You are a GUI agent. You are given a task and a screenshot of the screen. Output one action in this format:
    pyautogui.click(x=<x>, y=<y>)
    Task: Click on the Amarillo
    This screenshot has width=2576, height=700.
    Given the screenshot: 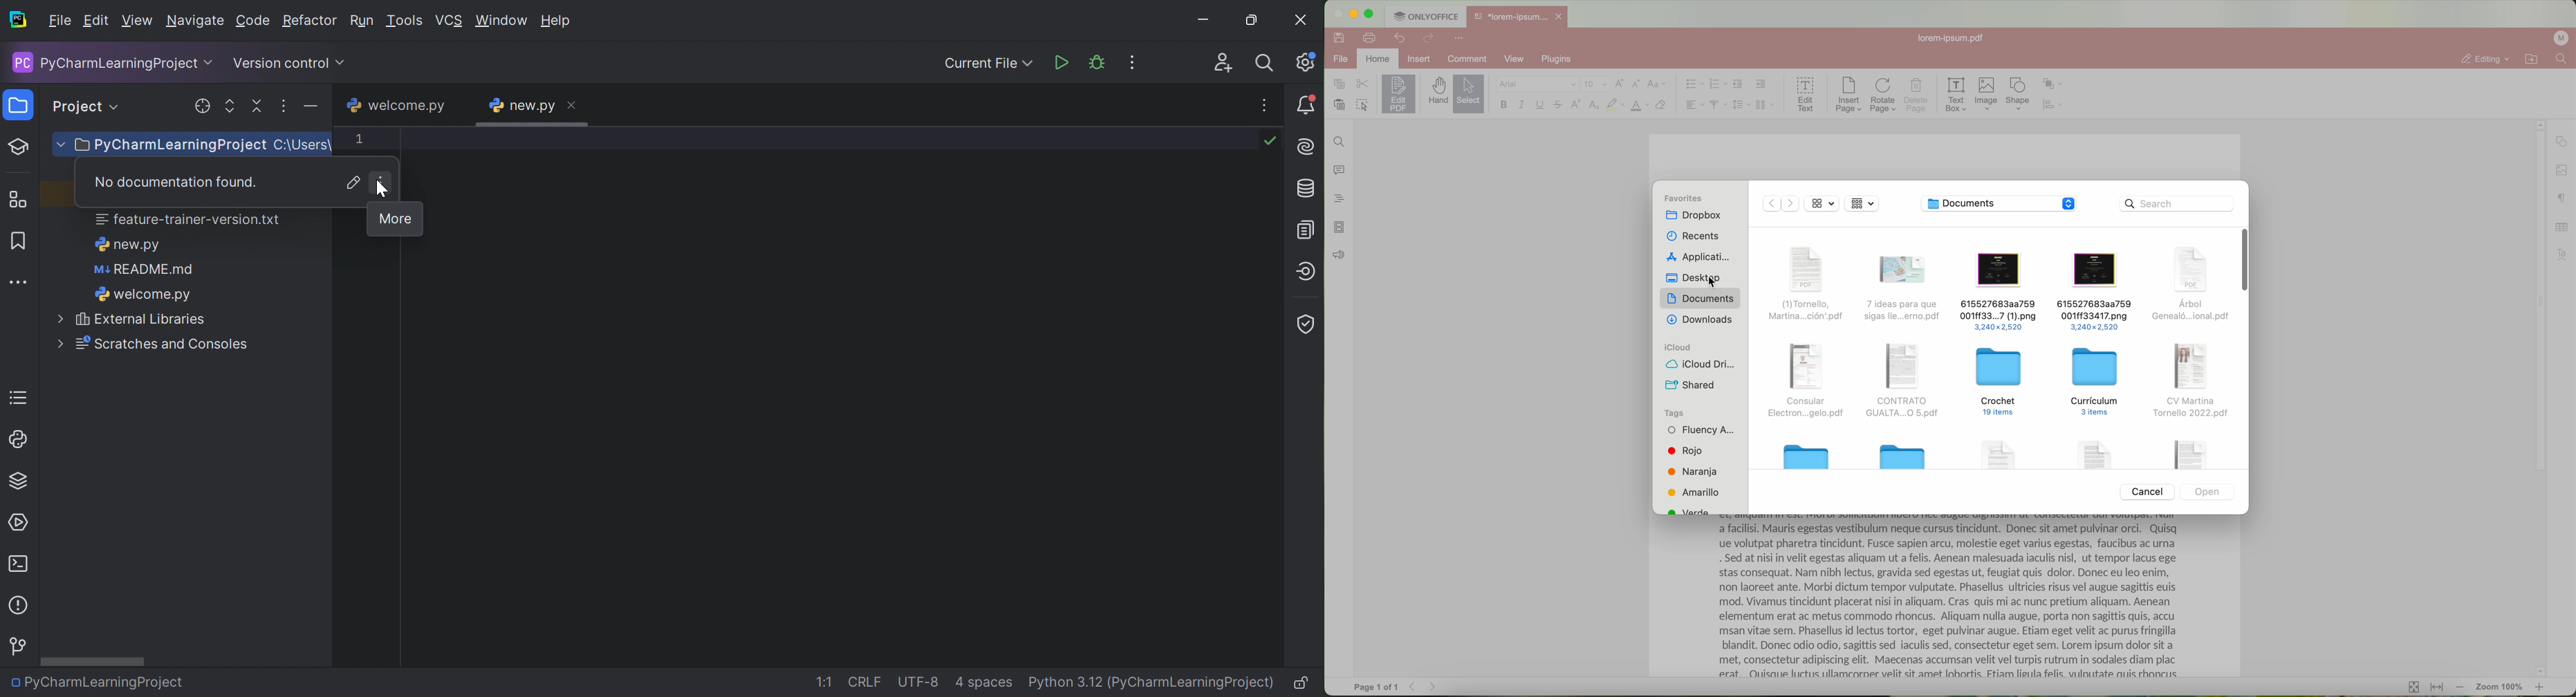 What is the action you would take?
    pyautogui.click(x=1695, y=492)
    